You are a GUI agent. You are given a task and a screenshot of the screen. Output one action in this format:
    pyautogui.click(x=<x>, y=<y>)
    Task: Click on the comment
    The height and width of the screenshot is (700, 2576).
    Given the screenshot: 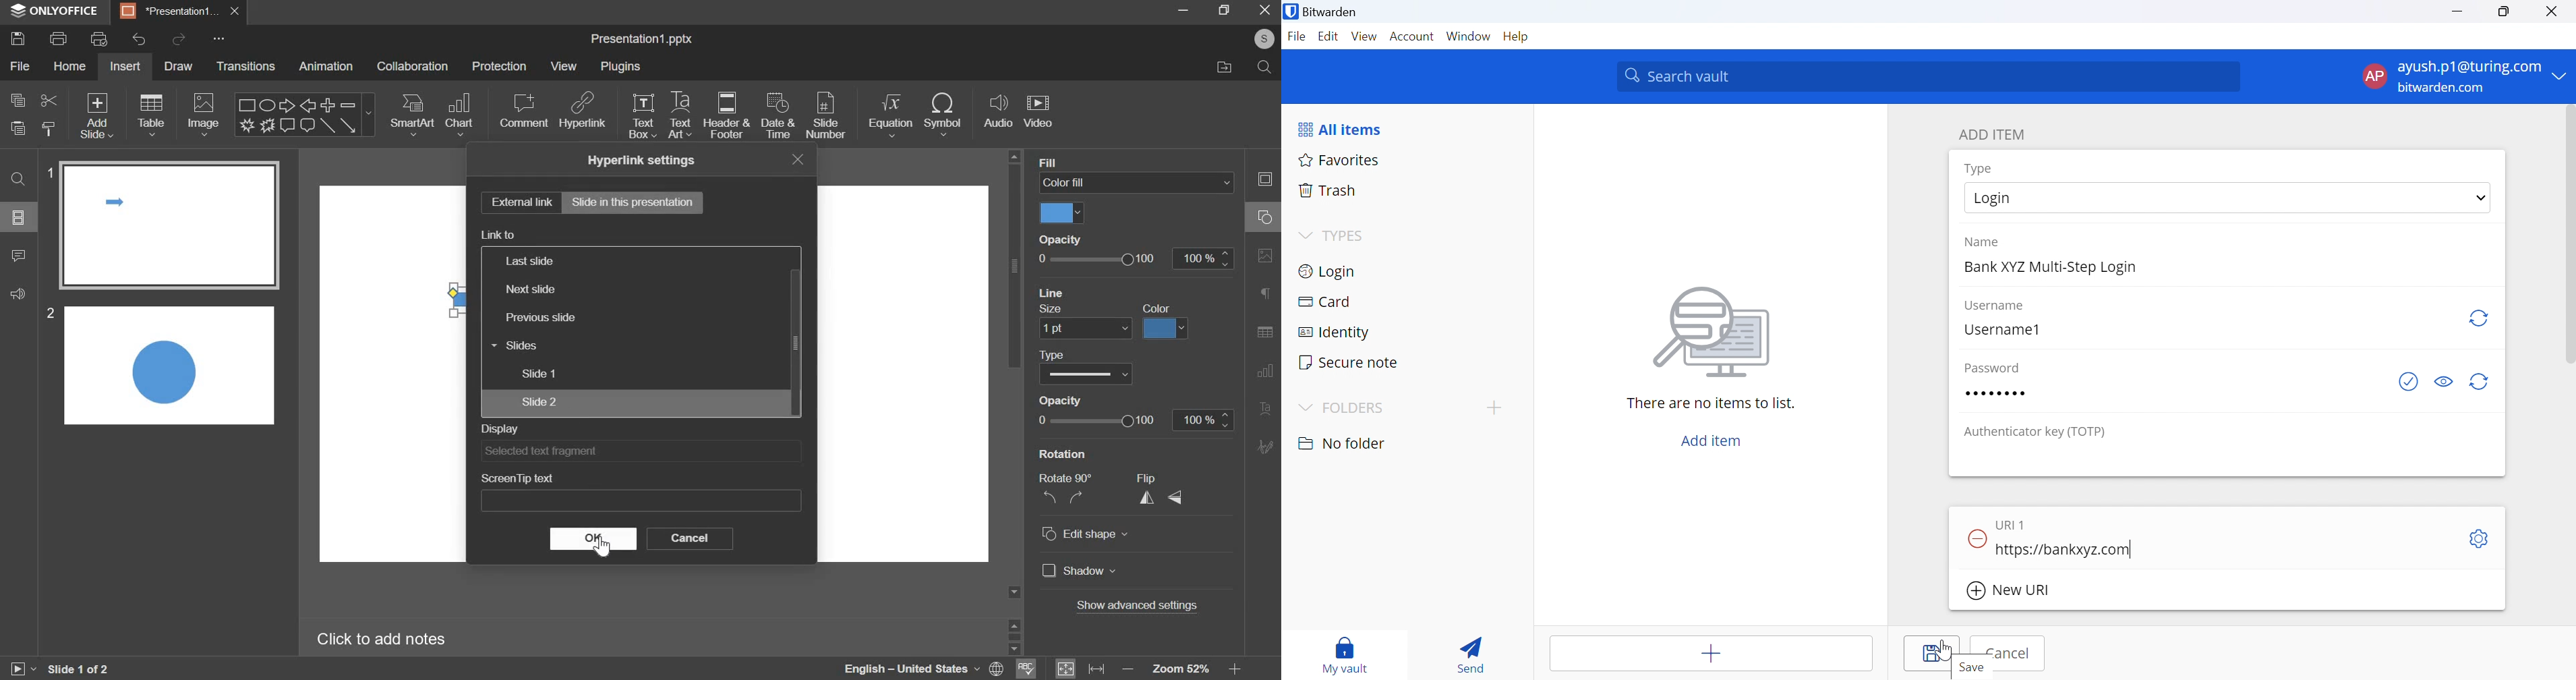 What is the action you would take?
    pyautogui.click(x=19, y=255)
    